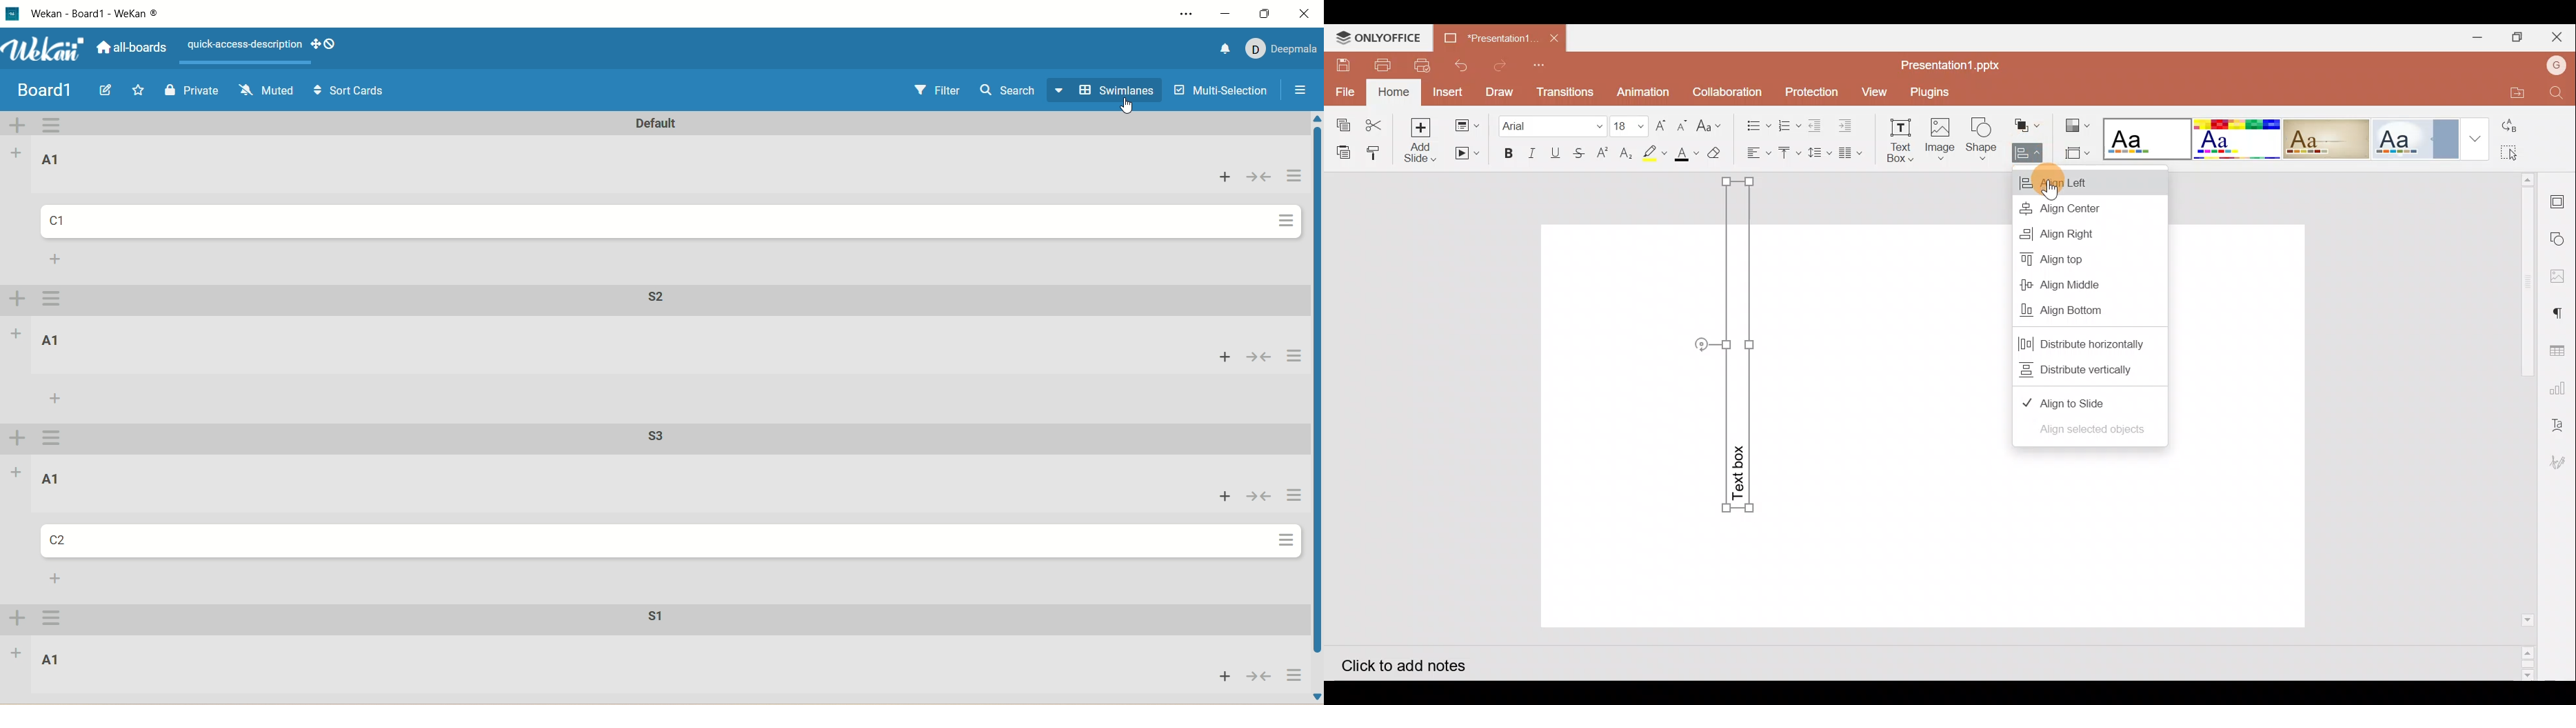  Describe the element at coordinates (52, 659) in the screenshot. I see `card` at that location.